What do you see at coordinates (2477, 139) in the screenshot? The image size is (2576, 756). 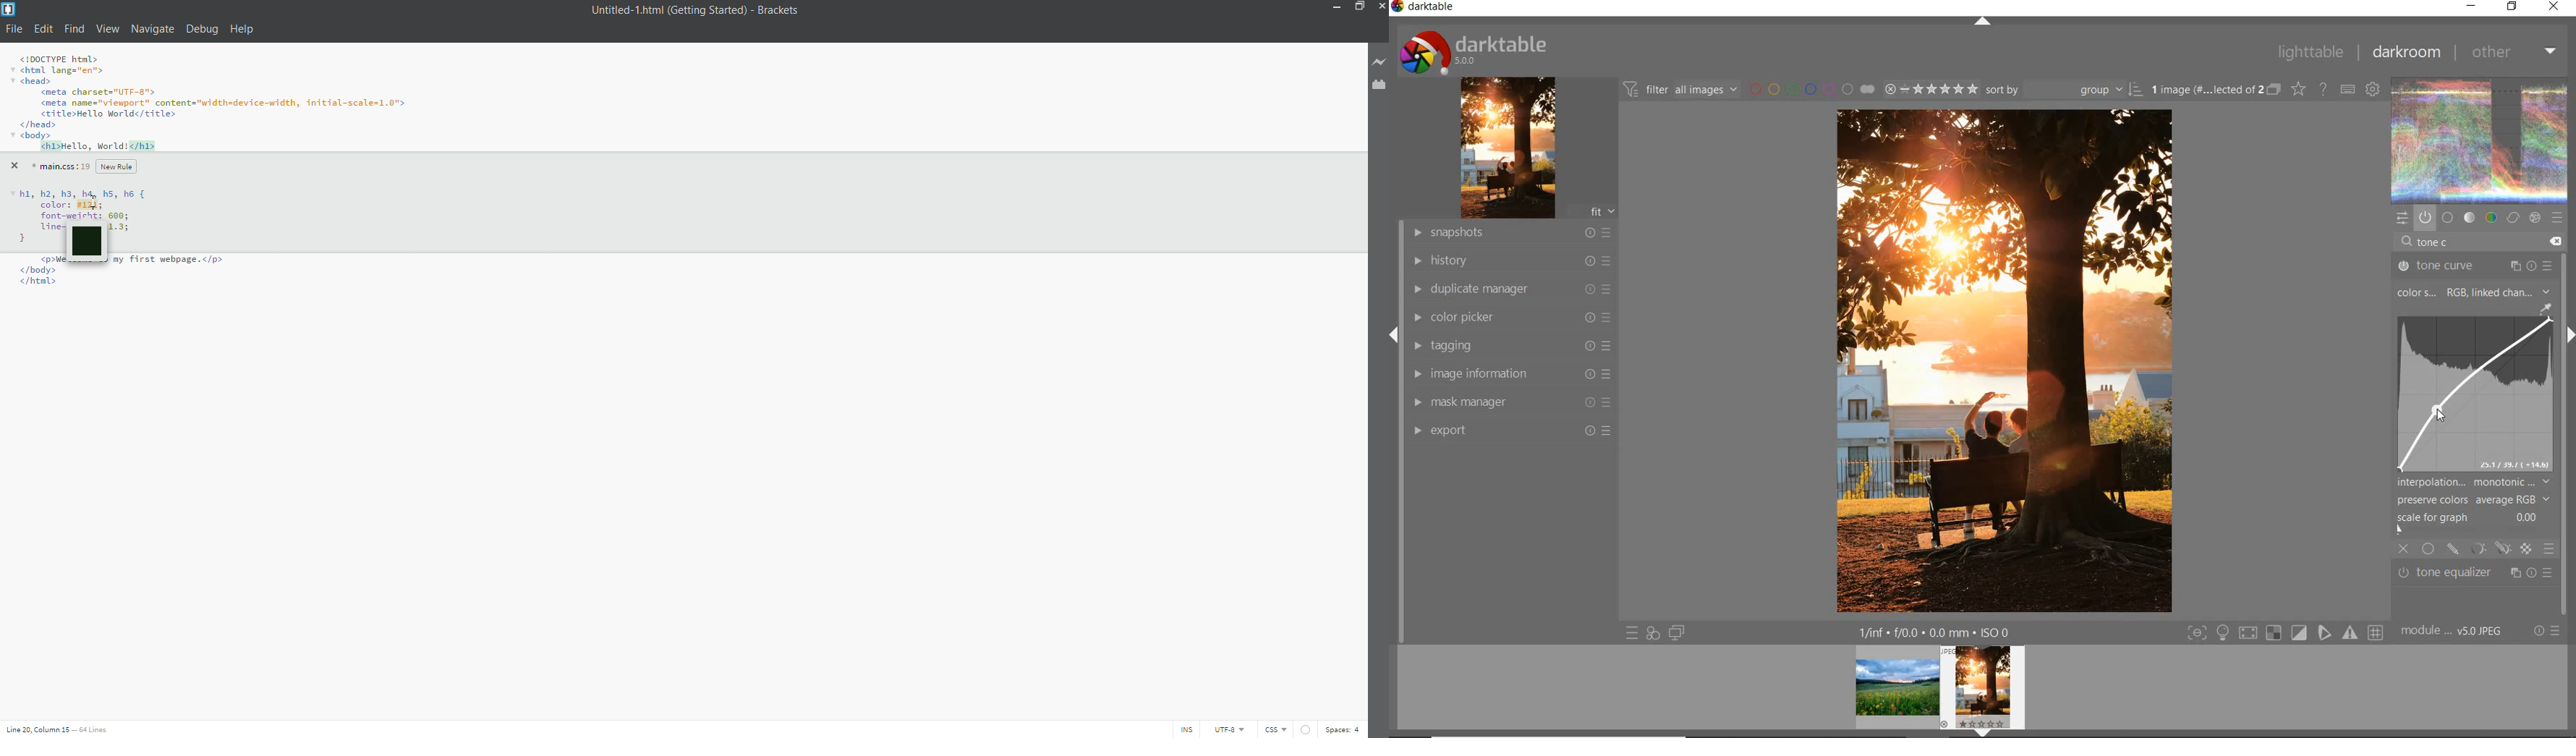 I see `image` at bounding box center [2477, 139].